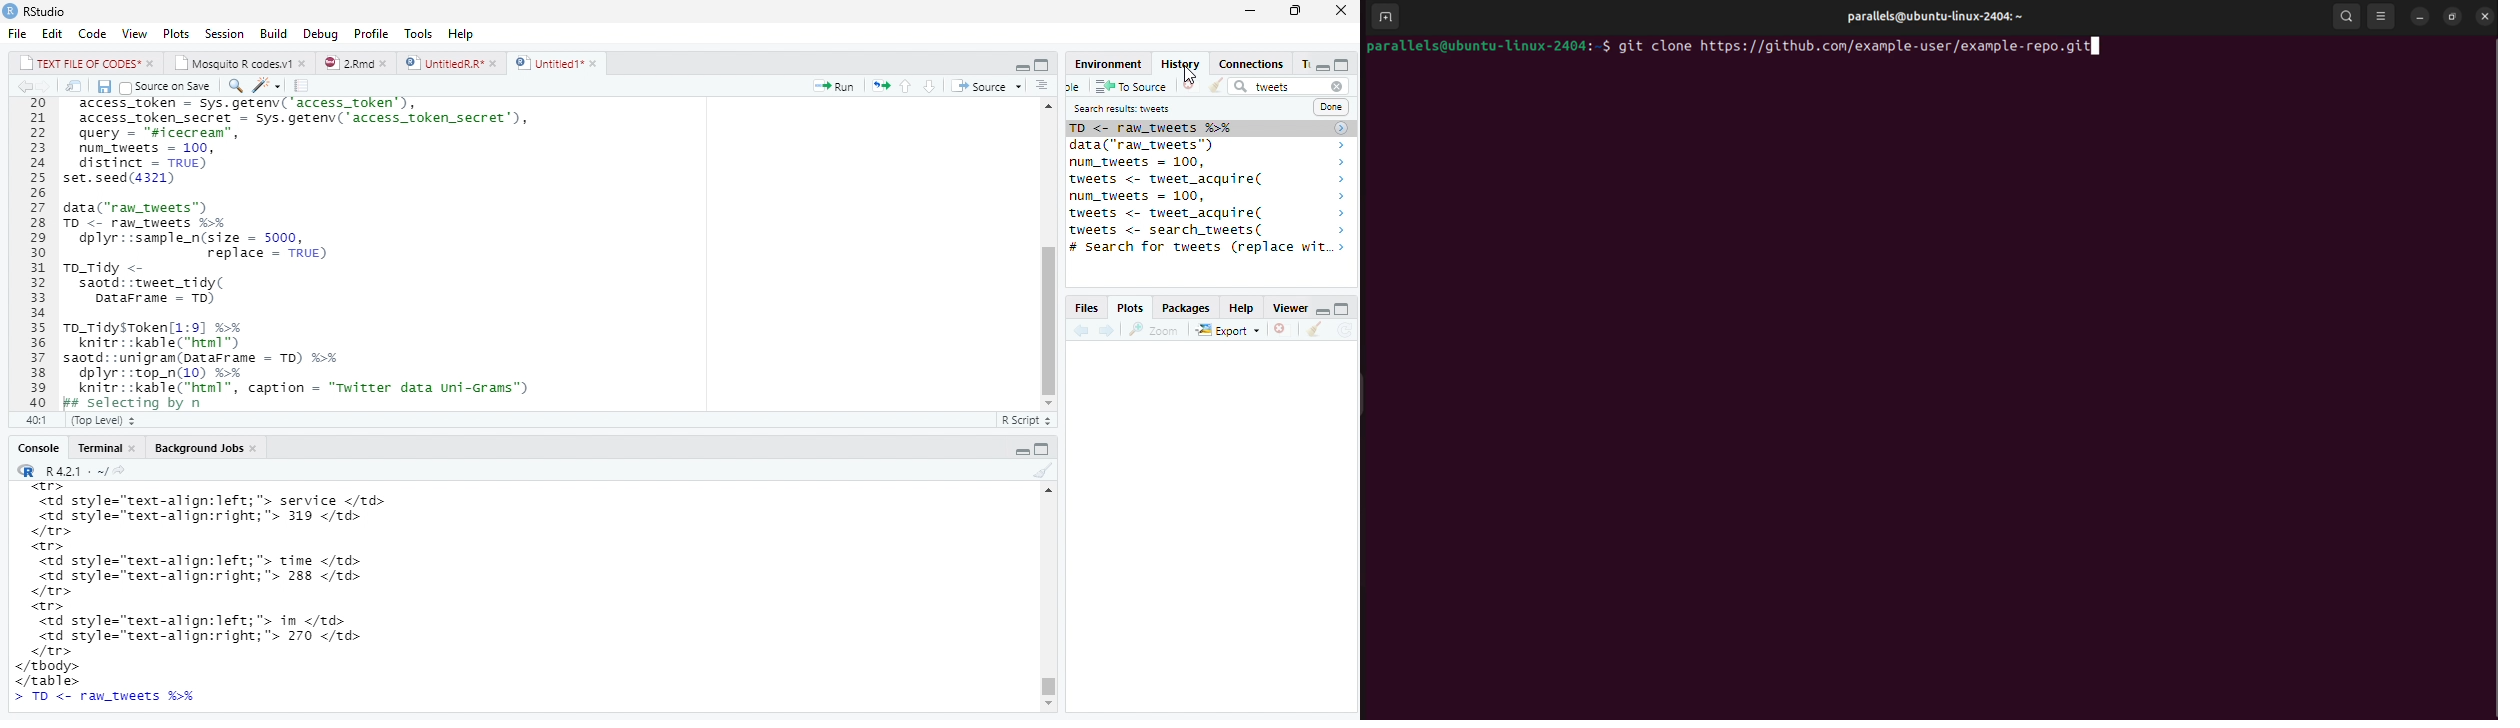  I want to click on |_| TEXT FILE OF CODES" », so click(76, 62).